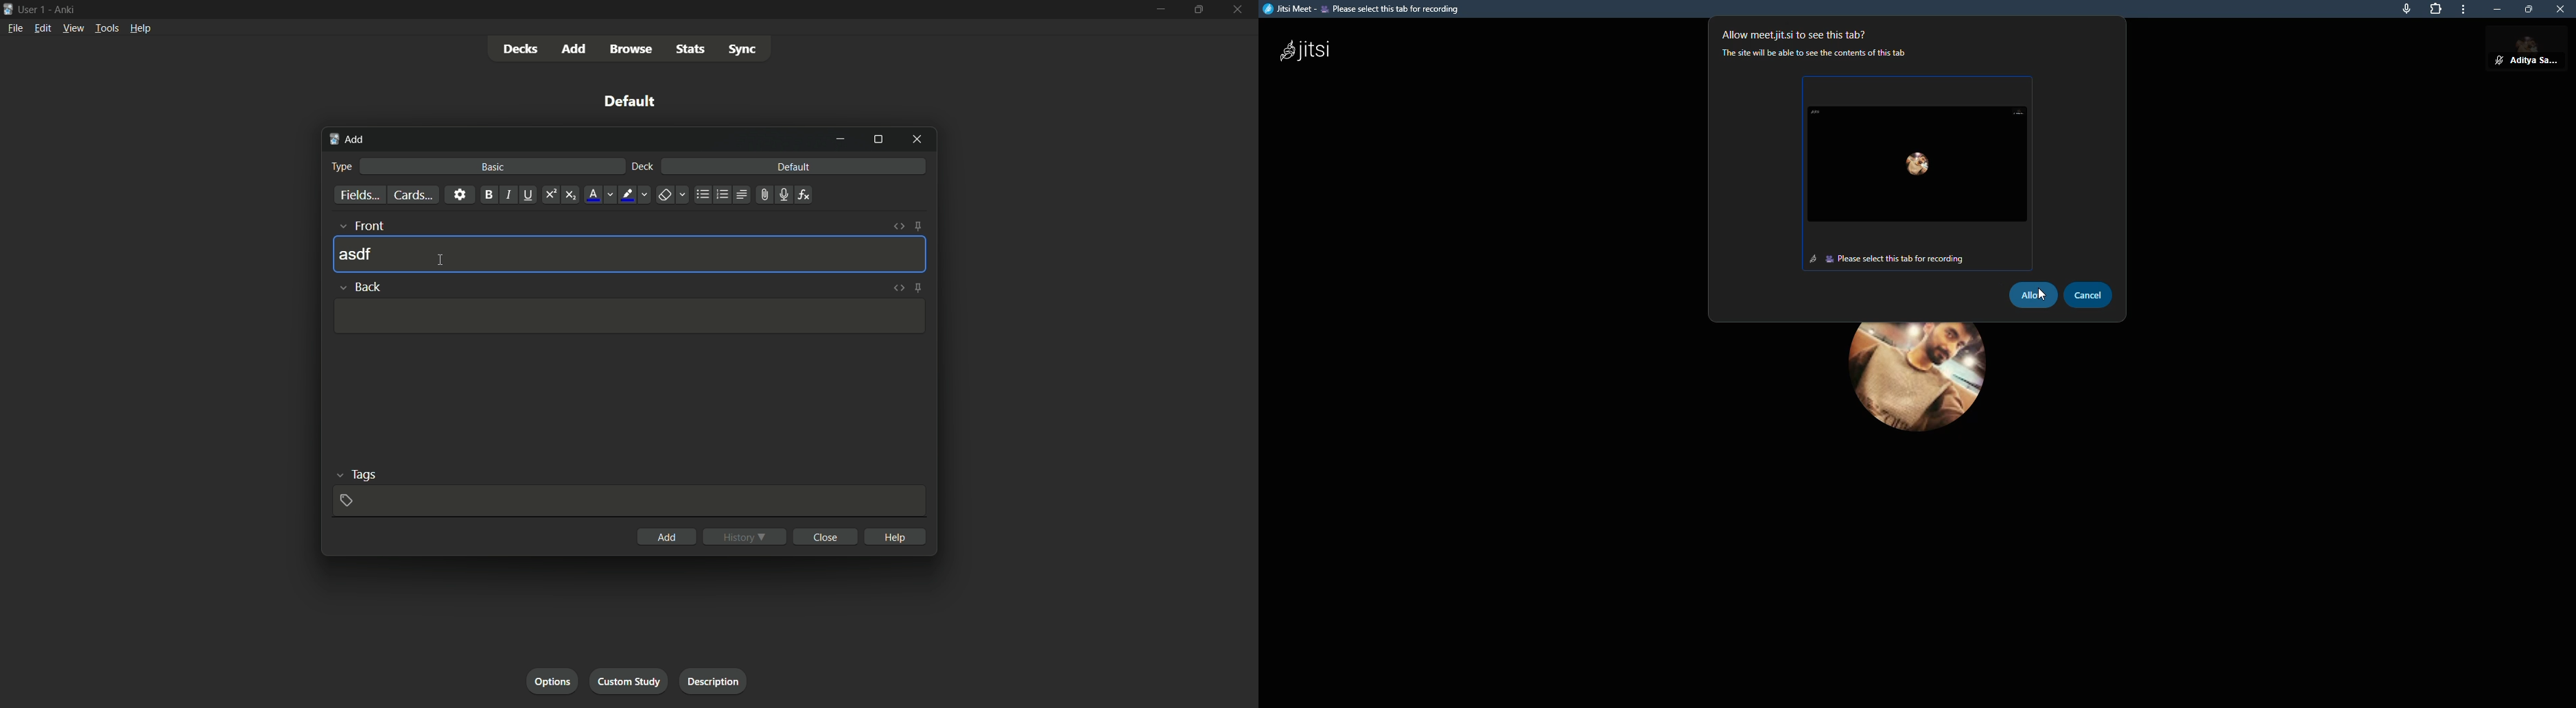 The image size is (2576, 728). Describe the element at coordinates (550, 195) in the screenshot. I see `superscript` at that location.